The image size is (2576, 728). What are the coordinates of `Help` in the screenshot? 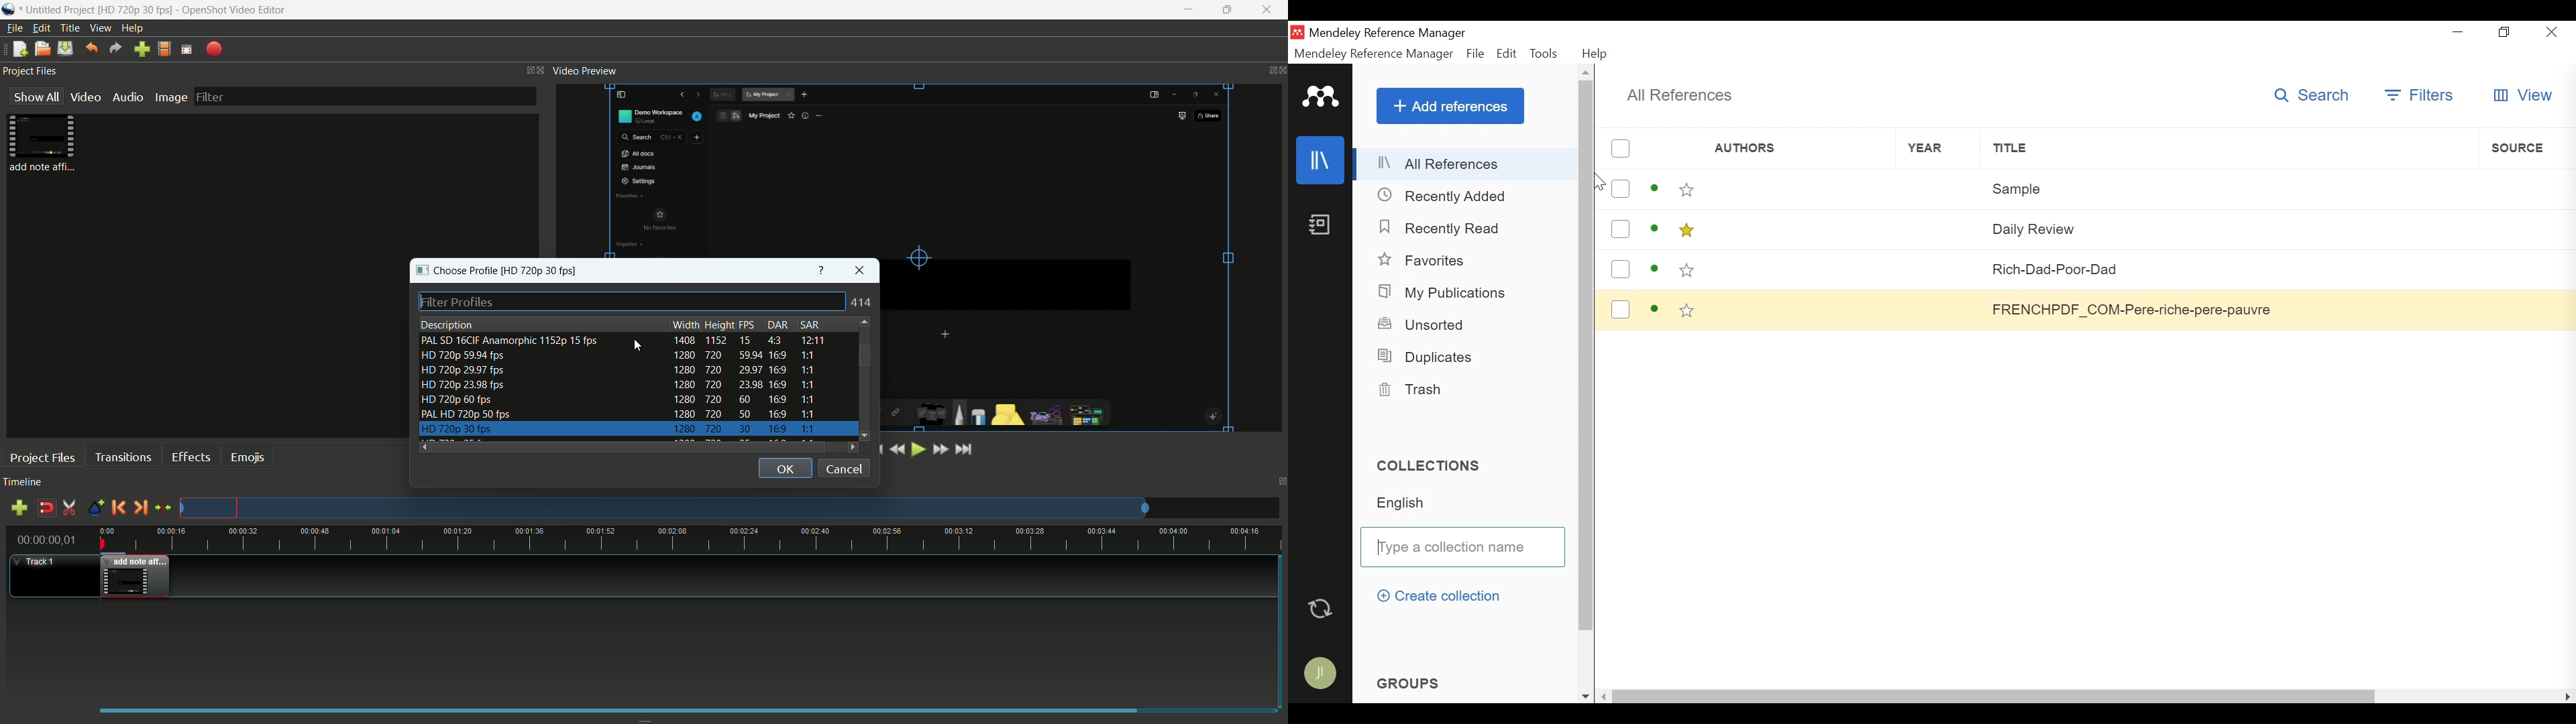 It's located at (1595, 54).